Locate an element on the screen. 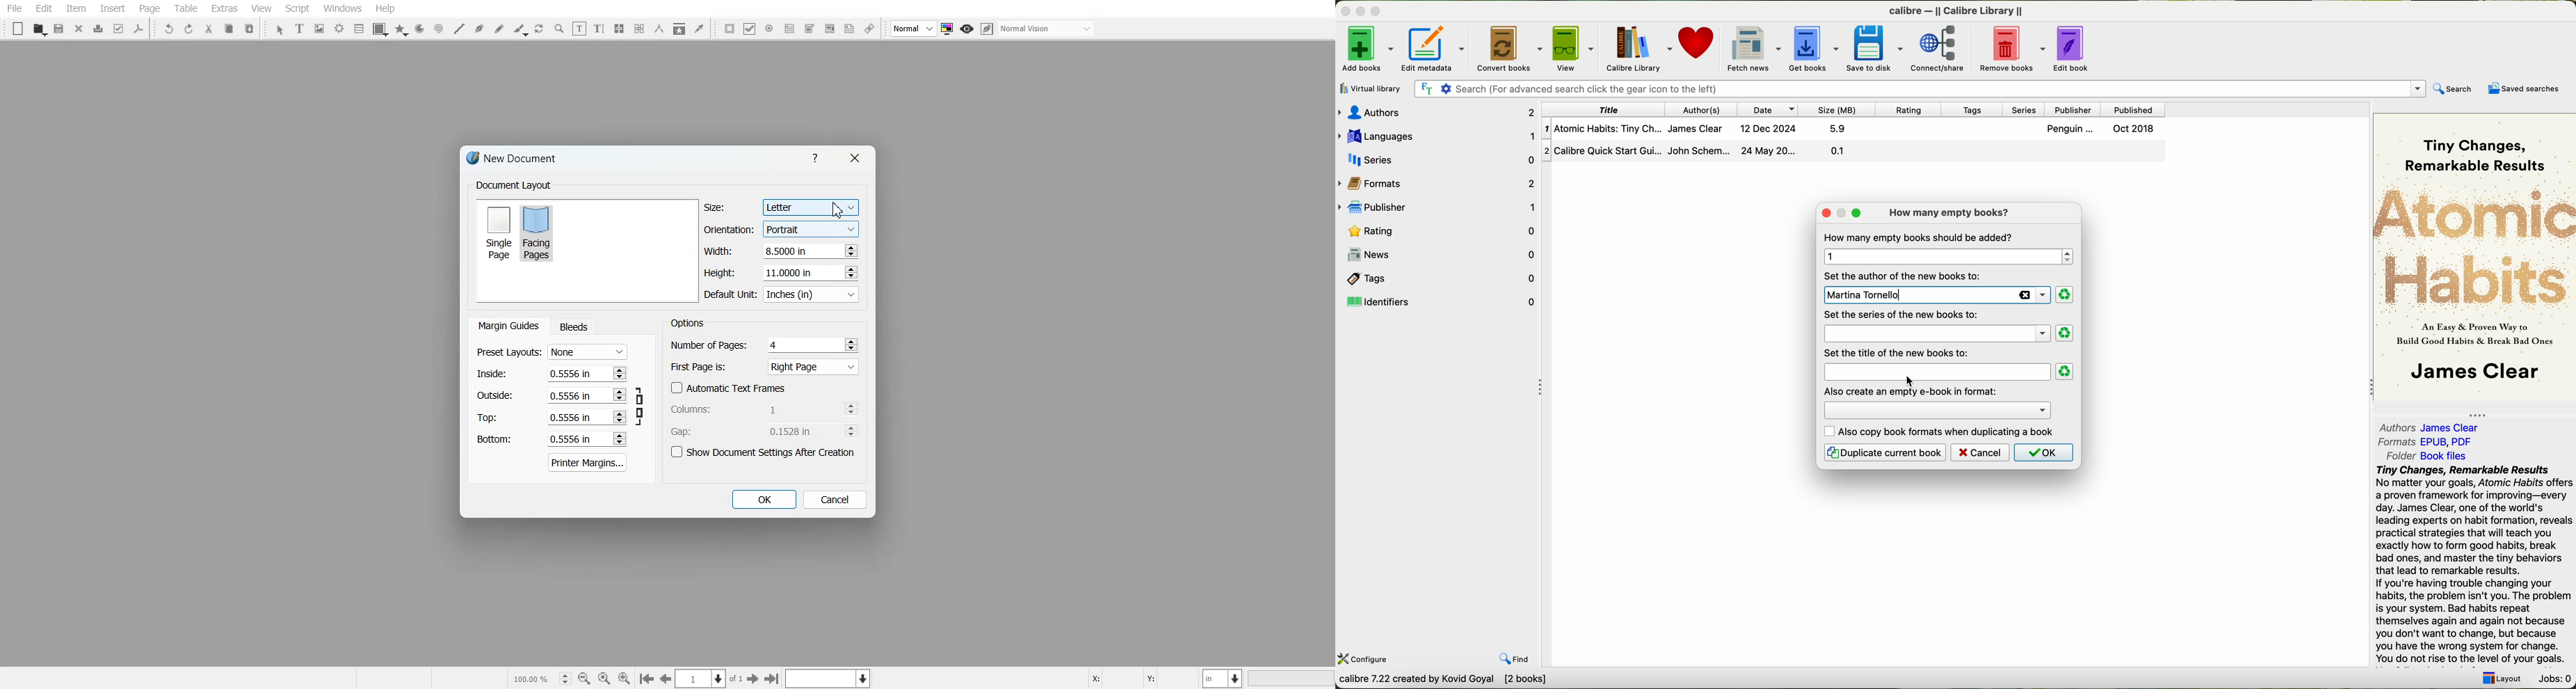 The height and width of the screenshot is (700, 2576). Cancel is located at coordinates (835, 499).